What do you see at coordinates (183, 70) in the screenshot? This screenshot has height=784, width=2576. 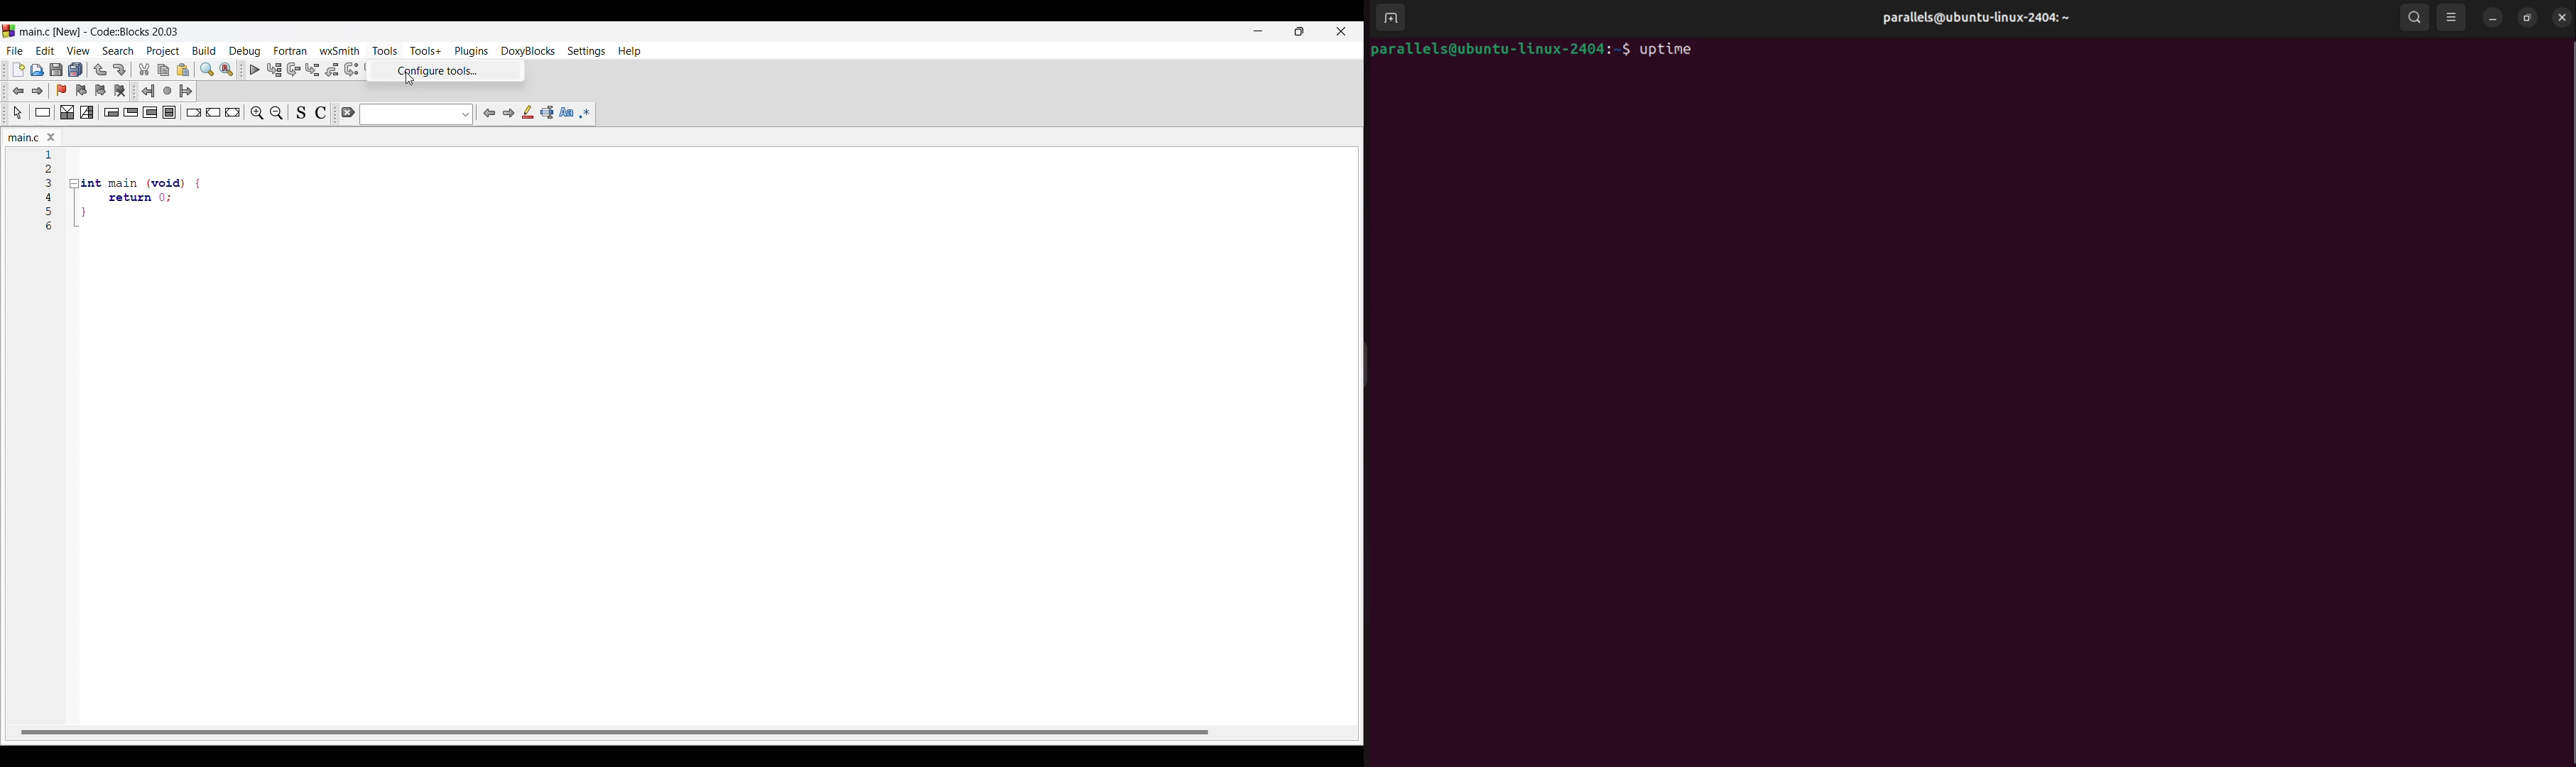 I see `Paste` at bounding box center [183, 70].